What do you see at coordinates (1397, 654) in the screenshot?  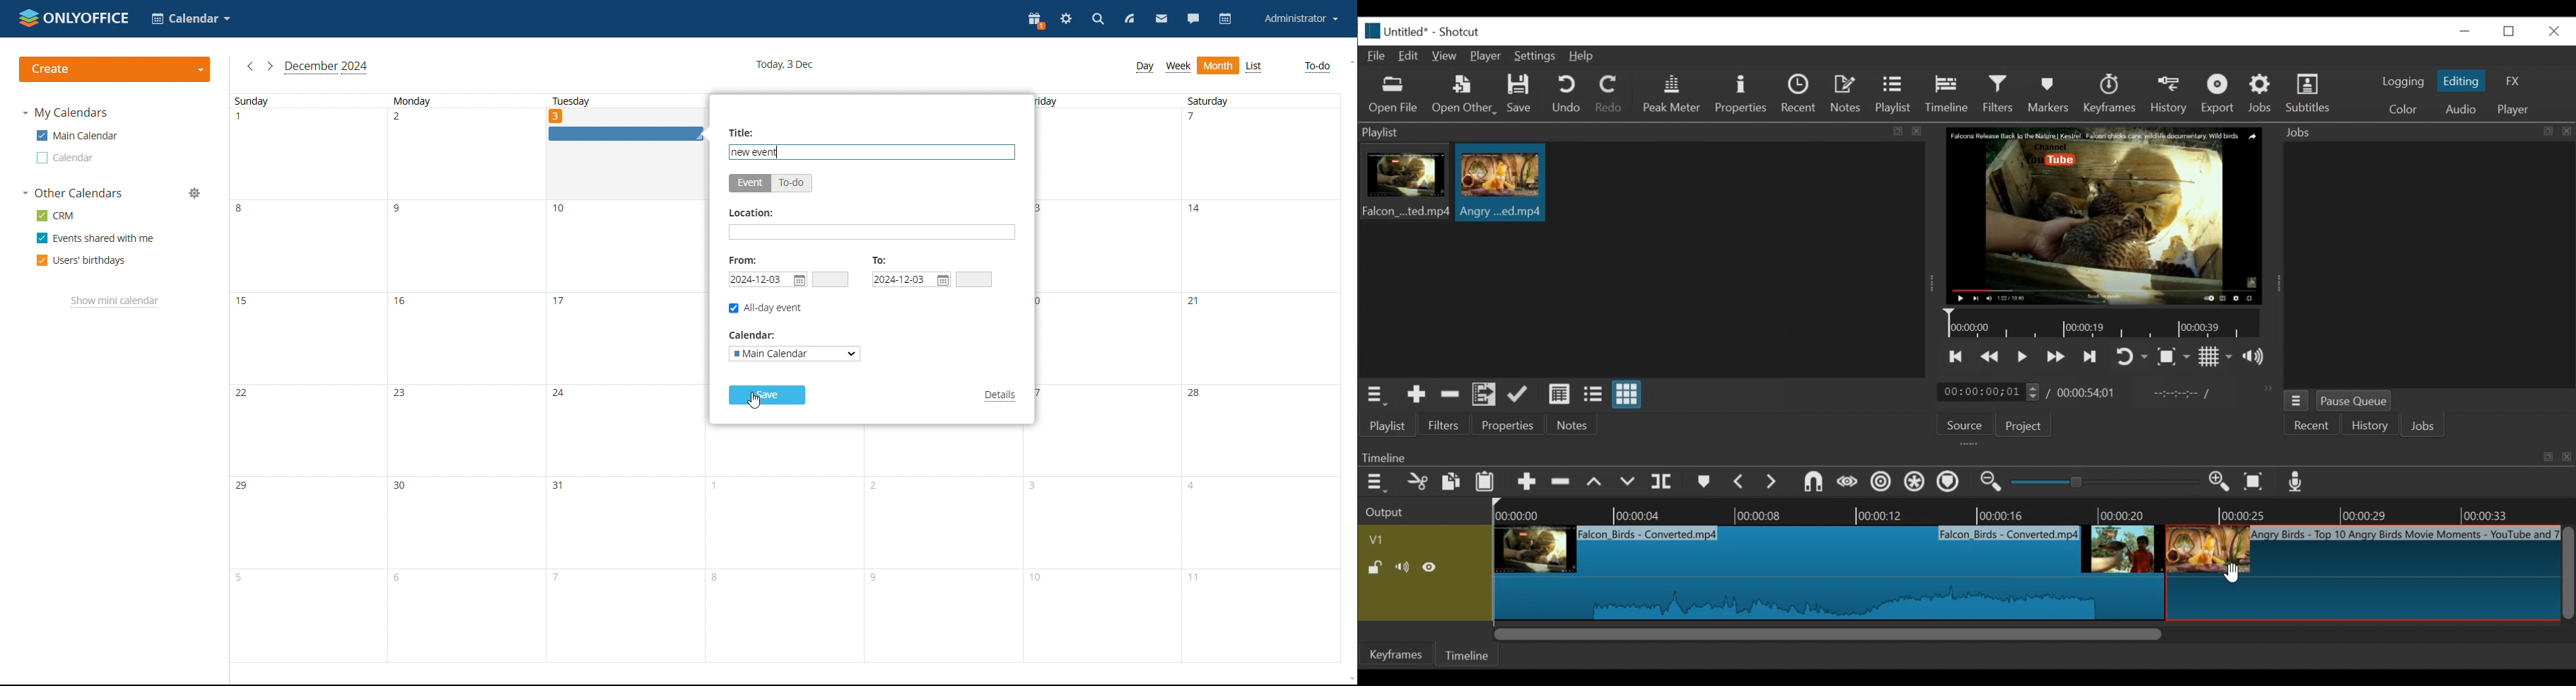 I see `Keyframes` at bounding box center [1397, 654].